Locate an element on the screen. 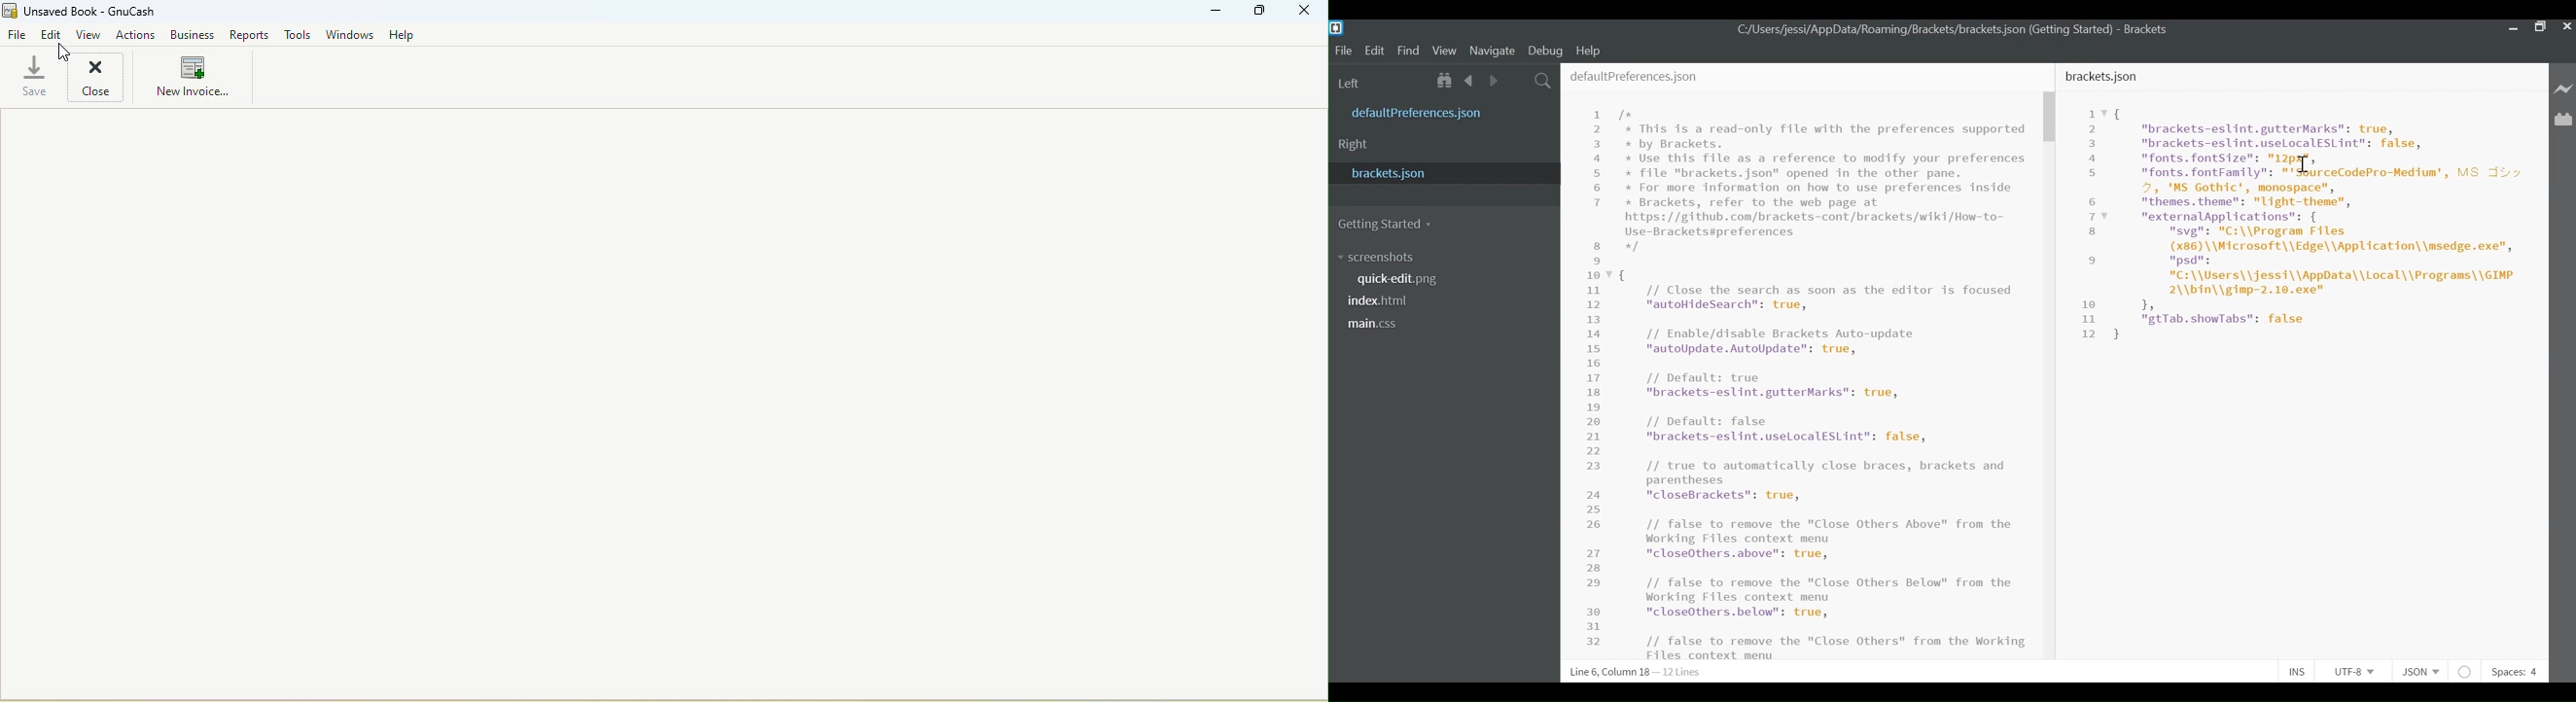  Right is located at coordinates (1354, 144).